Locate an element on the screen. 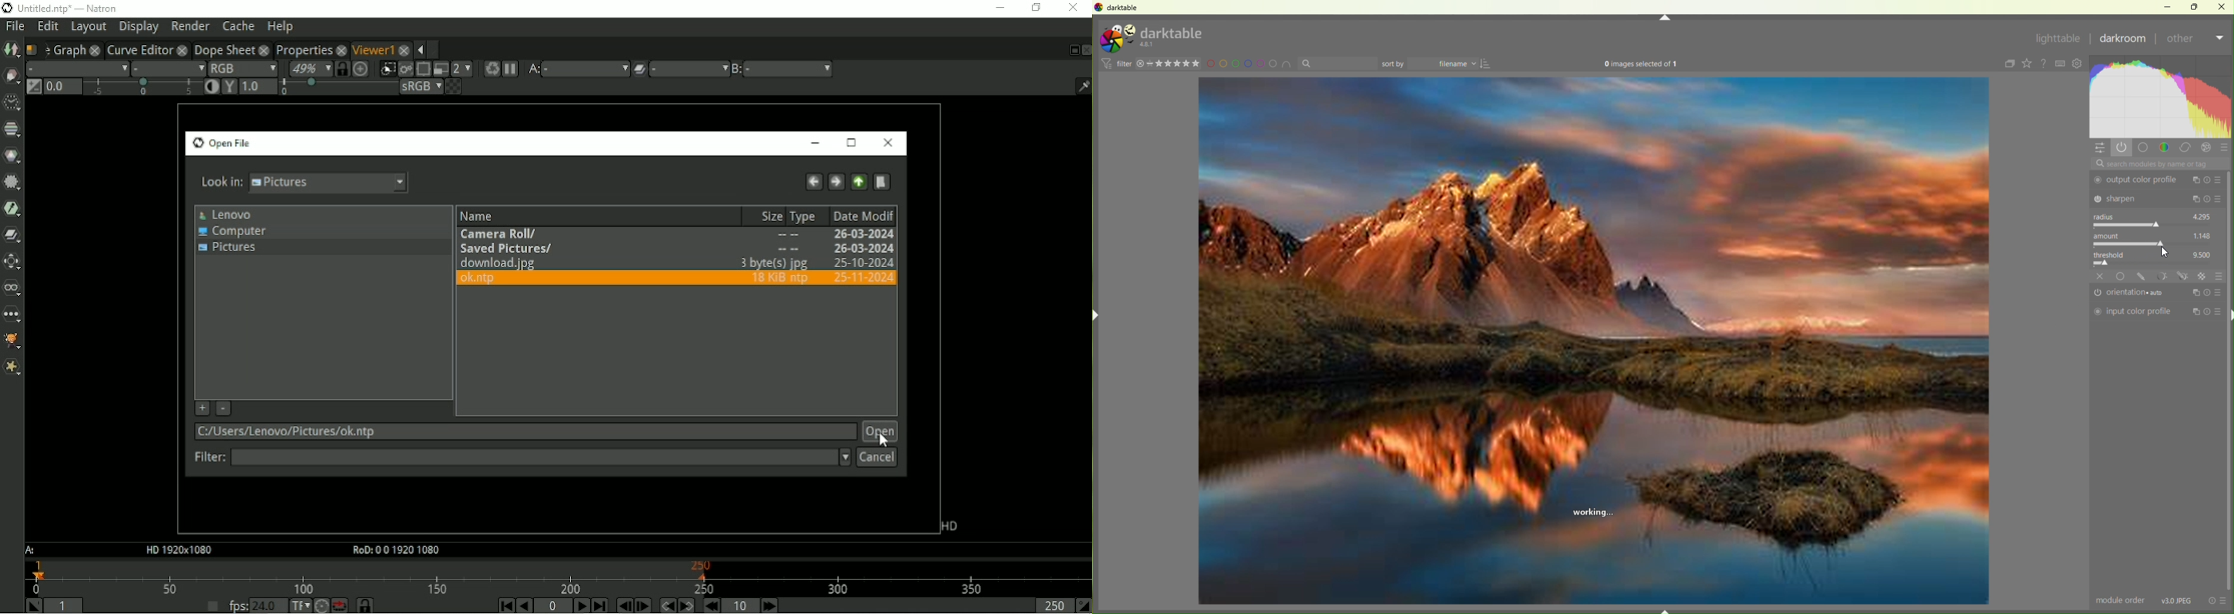 This screenshot has width=2240, height=616. Collapse  is located at coordinates (1665, 18).